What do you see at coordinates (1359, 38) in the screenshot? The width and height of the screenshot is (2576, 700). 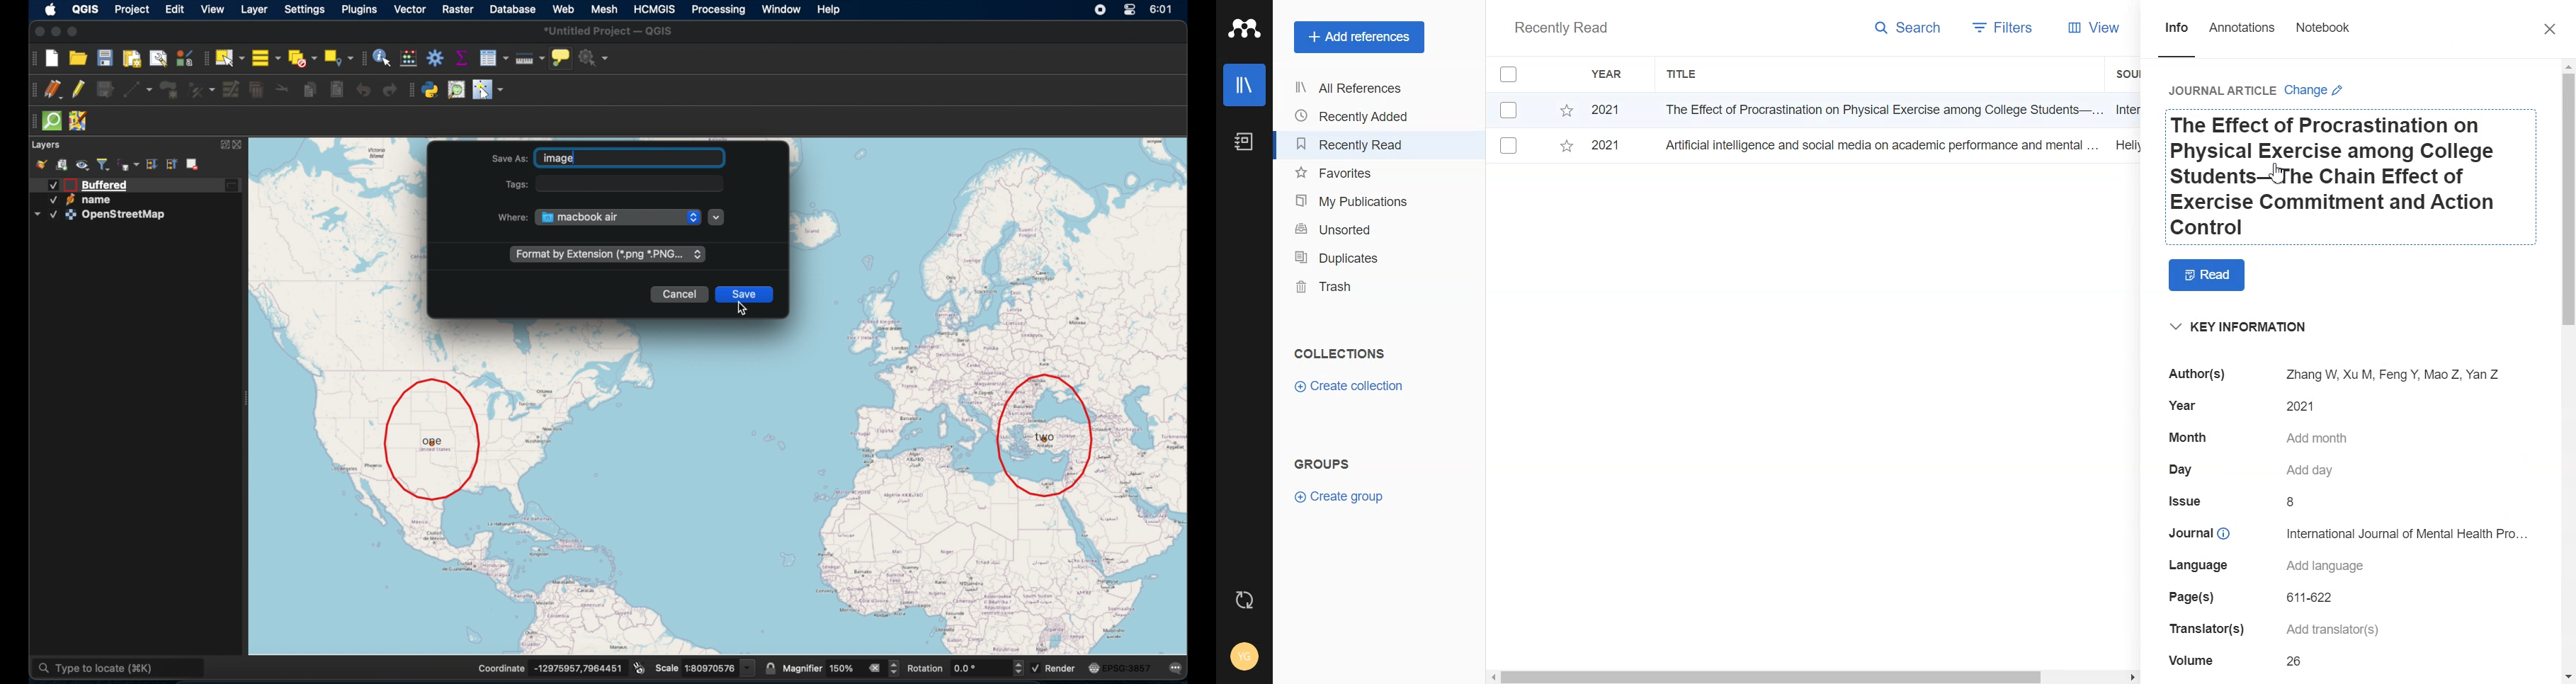 I see `Add references` at bounding box center [1359, 38].